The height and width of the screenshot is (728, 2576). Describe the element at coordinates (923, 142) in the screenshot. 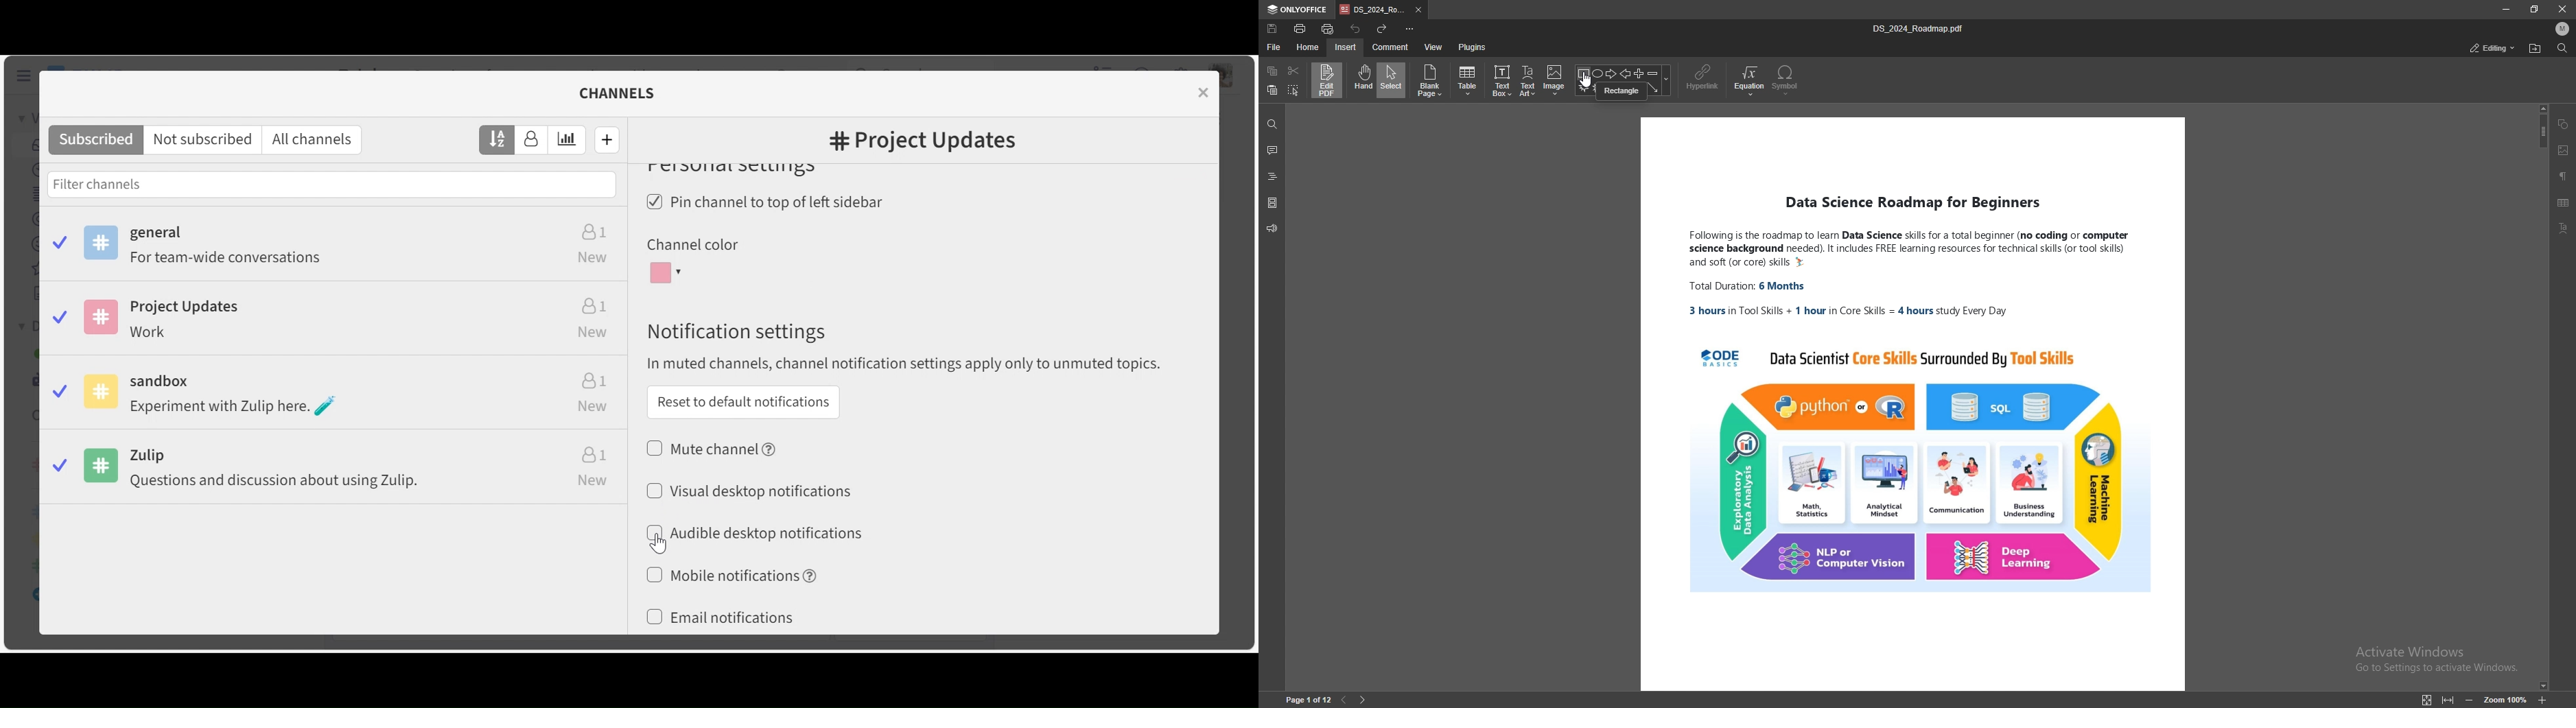

I see `#Channel` at that location.